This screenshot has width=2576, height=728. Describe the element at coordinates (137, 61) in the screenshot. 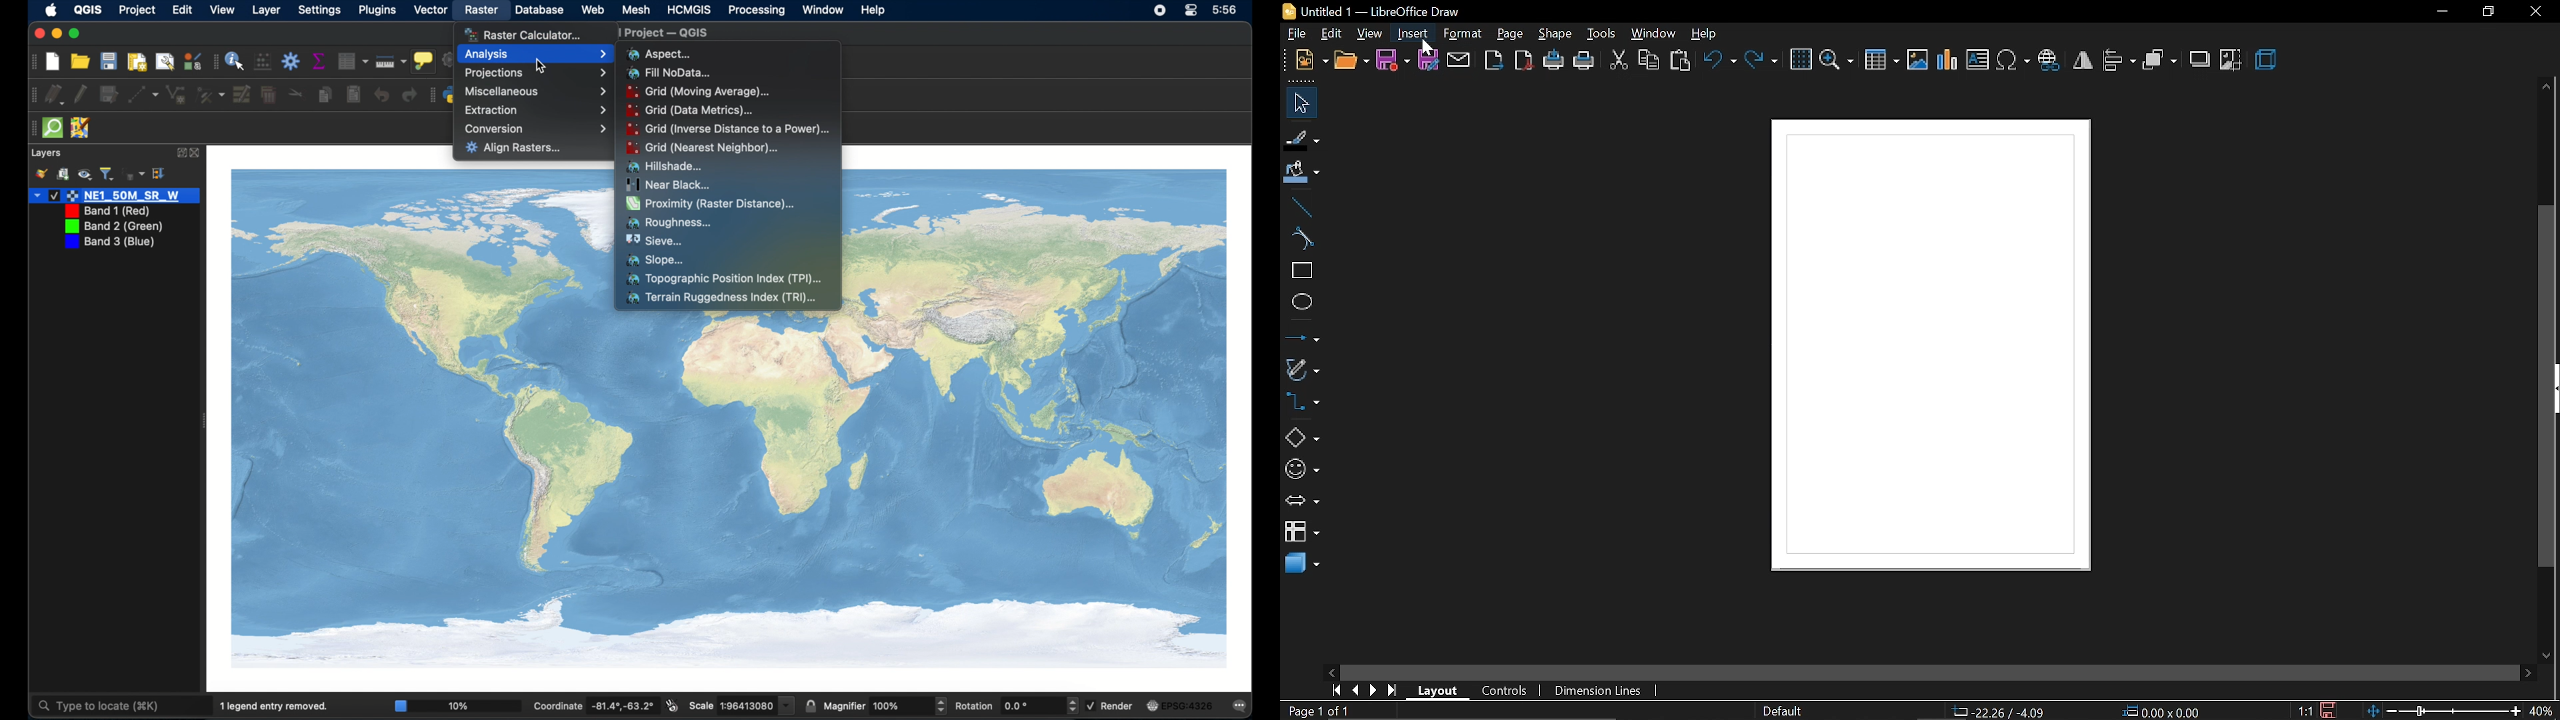

I see `open print layout` at that location.